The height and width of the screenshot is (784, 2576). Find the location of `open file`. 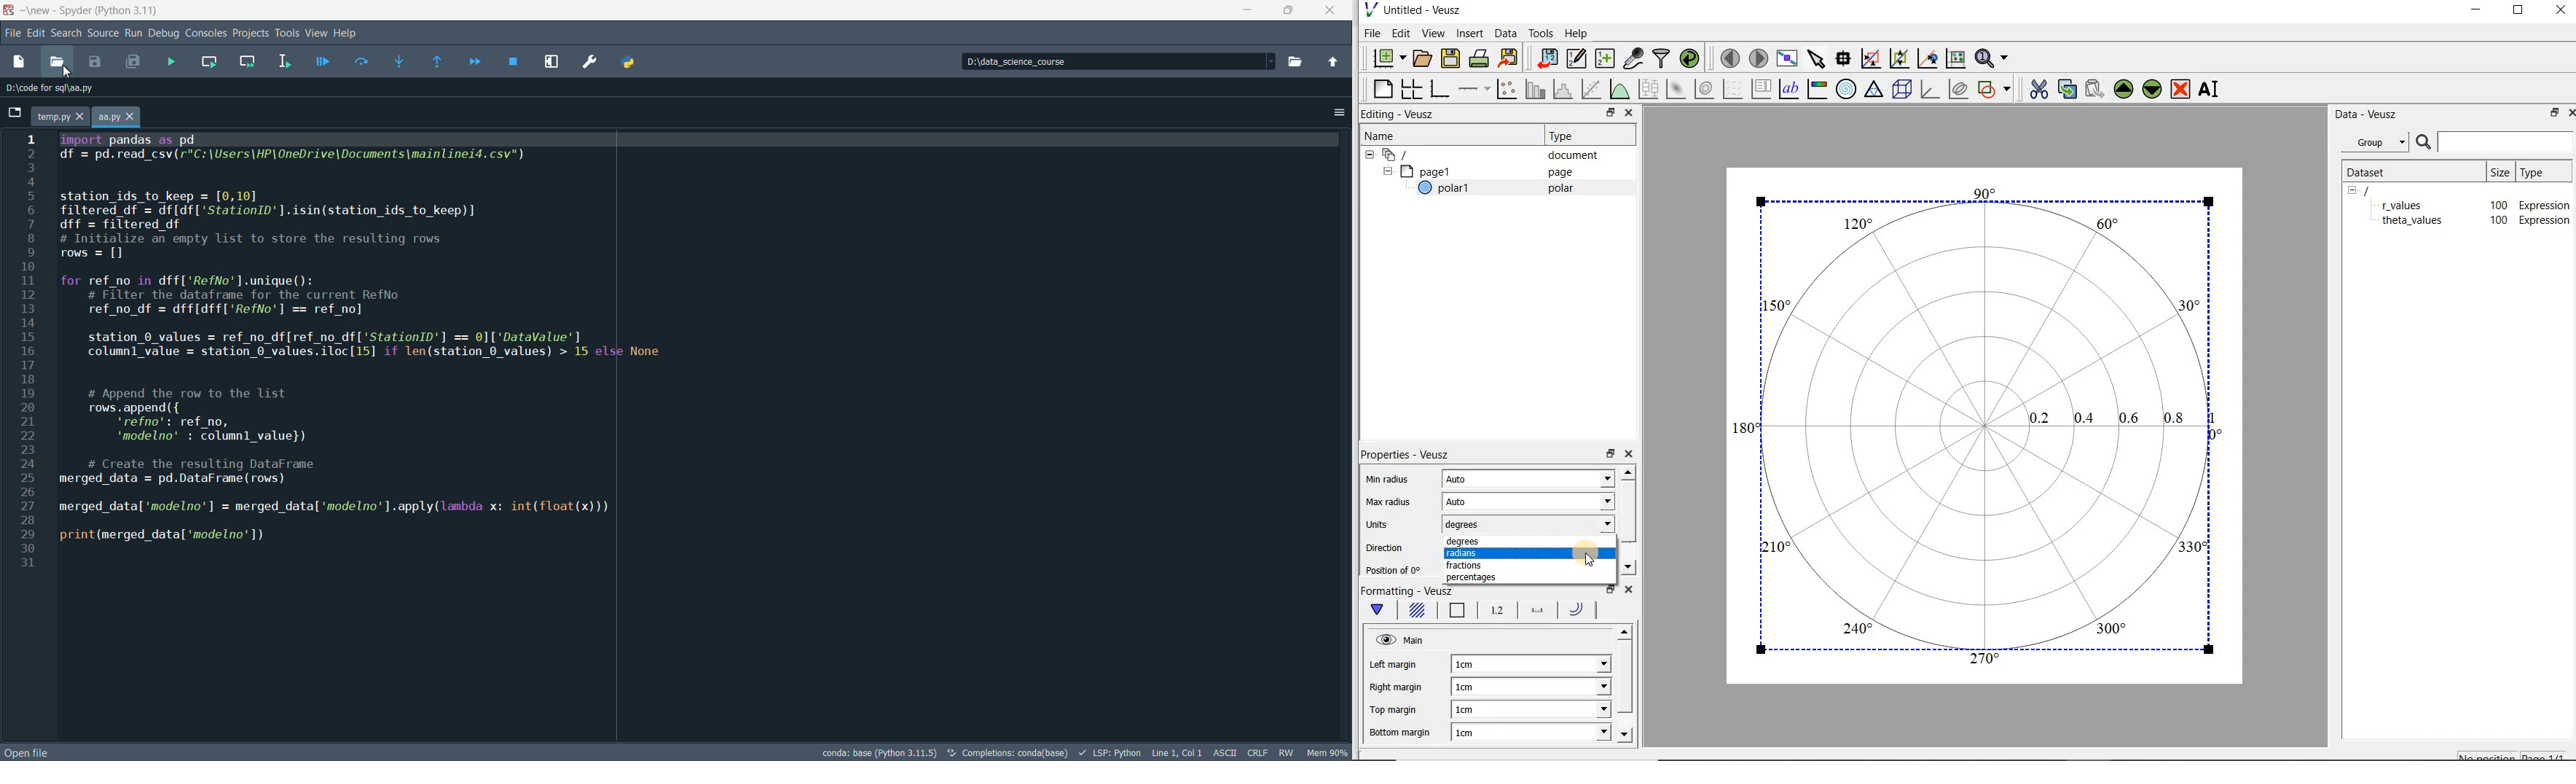

open file is located at coordinates (58, 62).